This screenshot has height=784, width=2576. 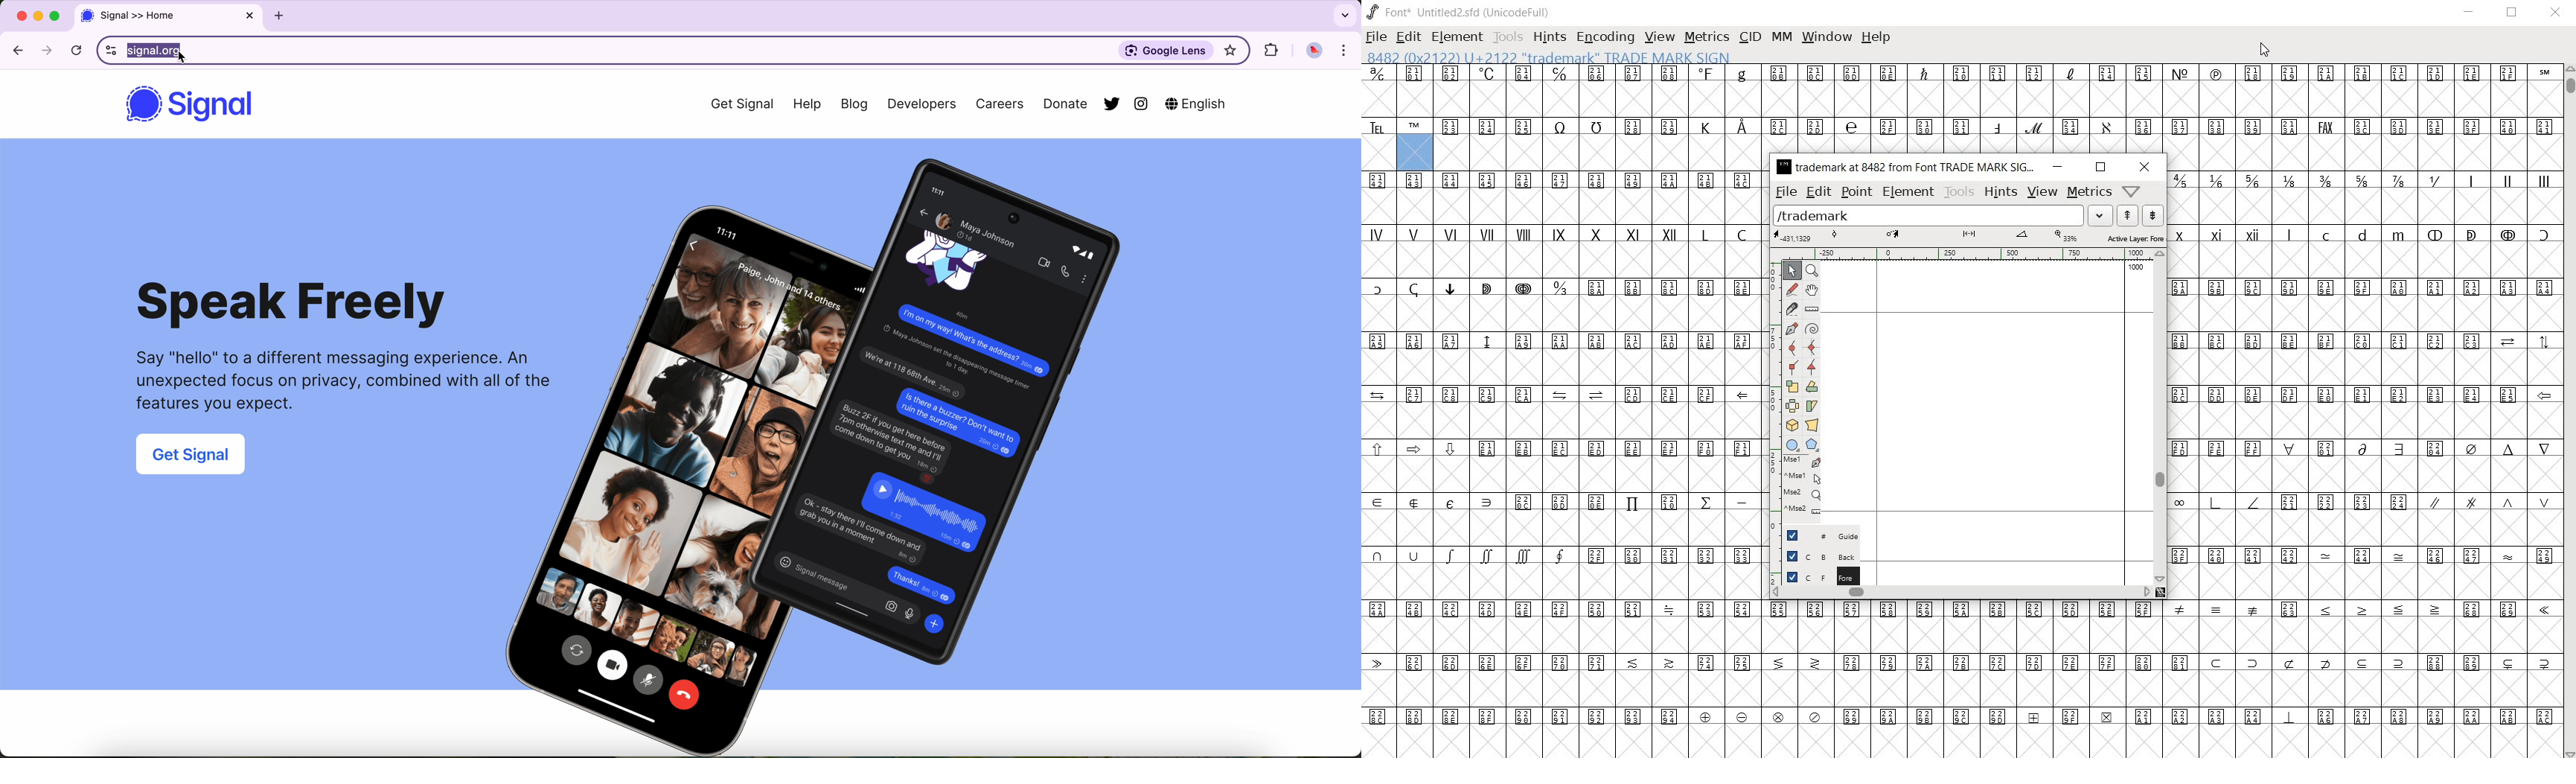 I want to click on pointer, so click(x=1792, y=271).